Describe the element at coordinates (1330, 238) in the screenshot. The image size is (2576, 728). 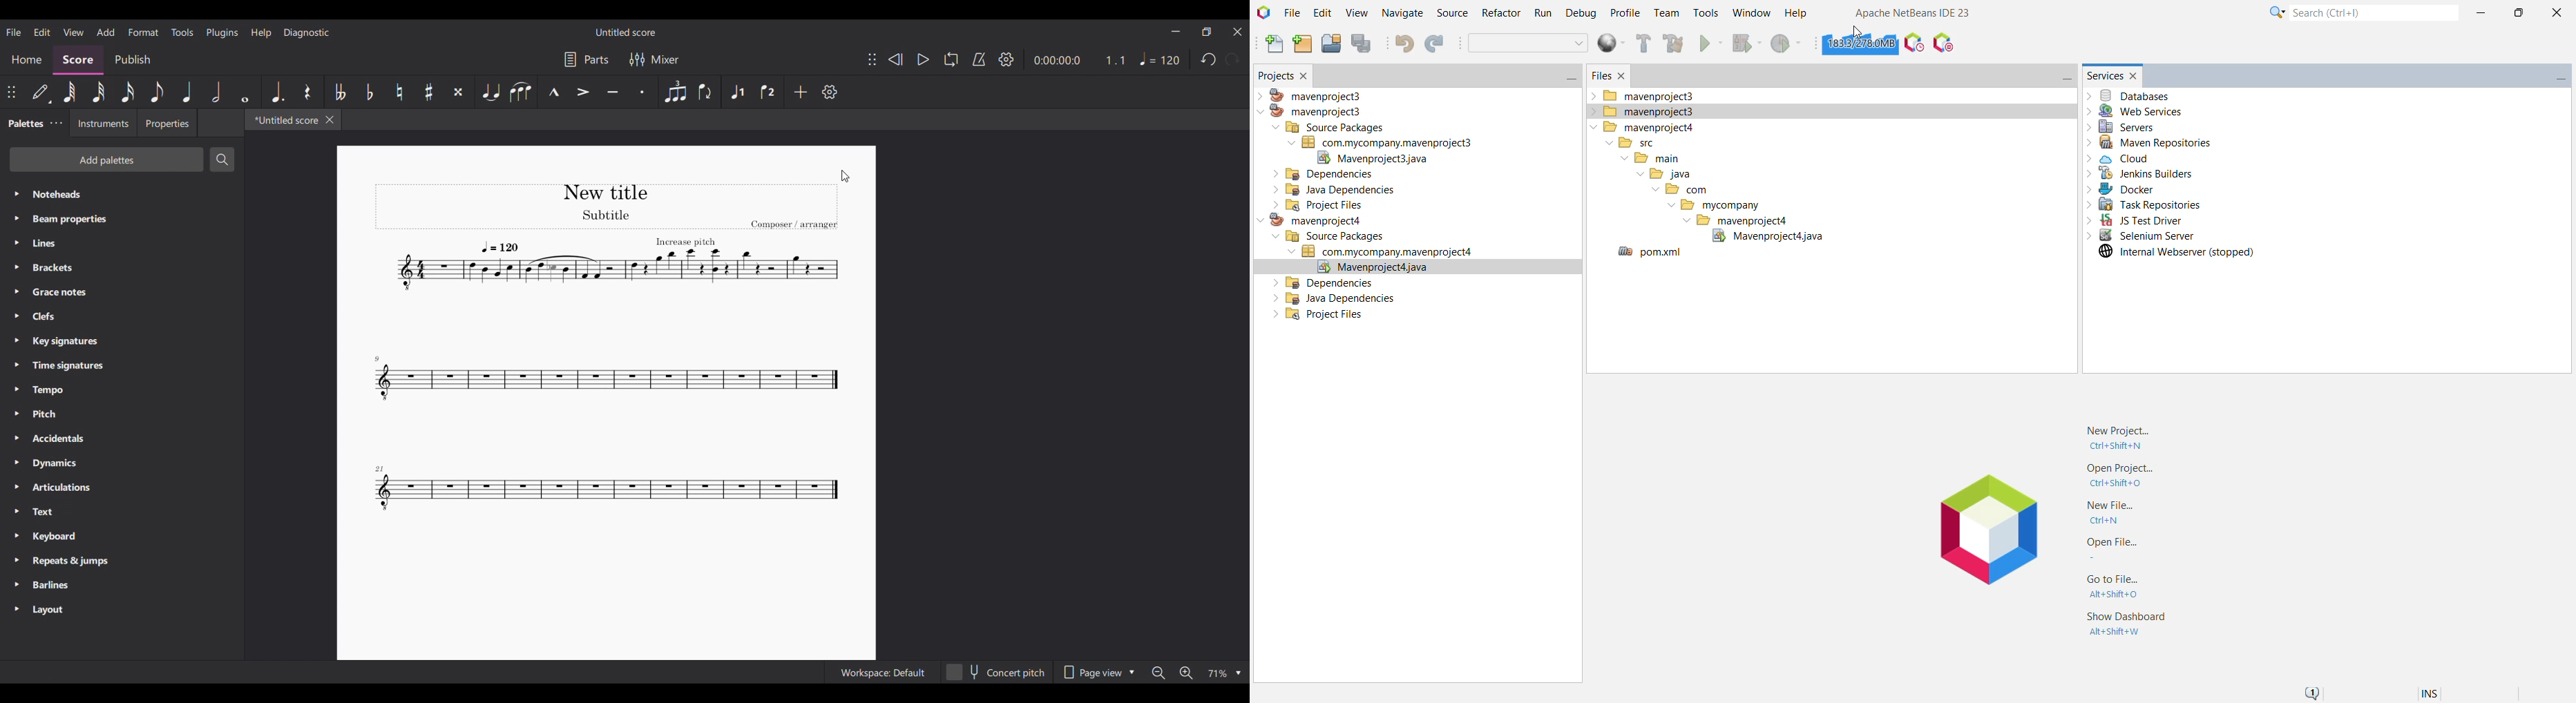
I see `Source Packages` at that location.